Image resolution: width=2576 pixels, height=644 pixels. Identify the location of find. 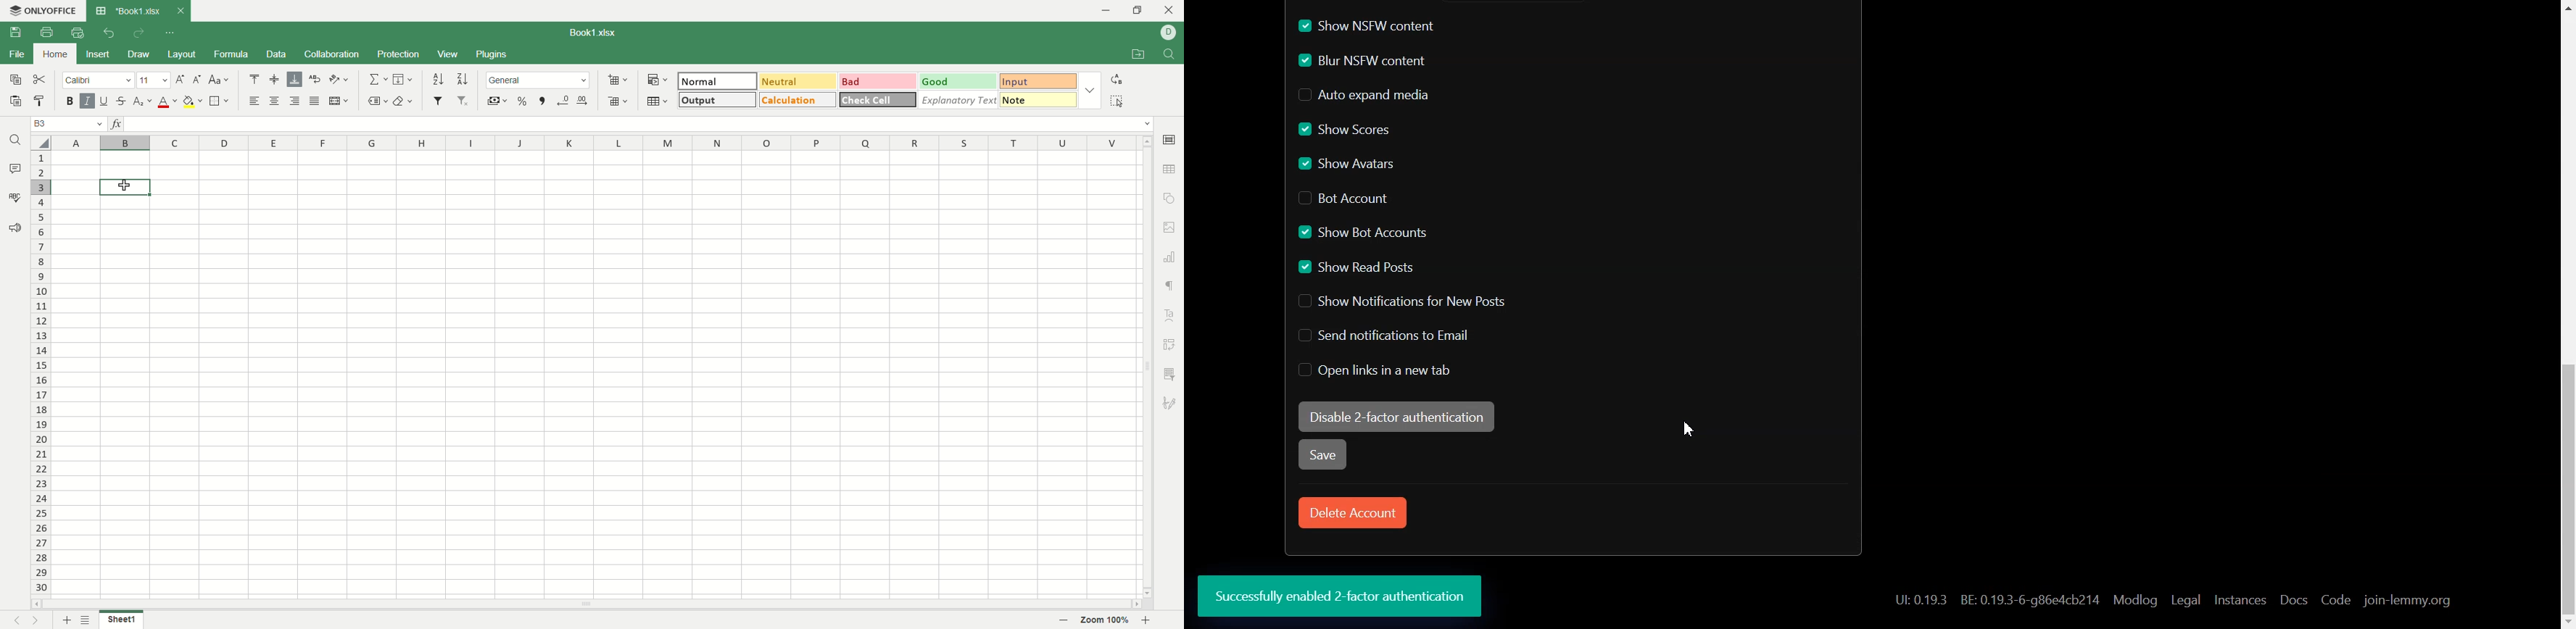
(1173, 54).